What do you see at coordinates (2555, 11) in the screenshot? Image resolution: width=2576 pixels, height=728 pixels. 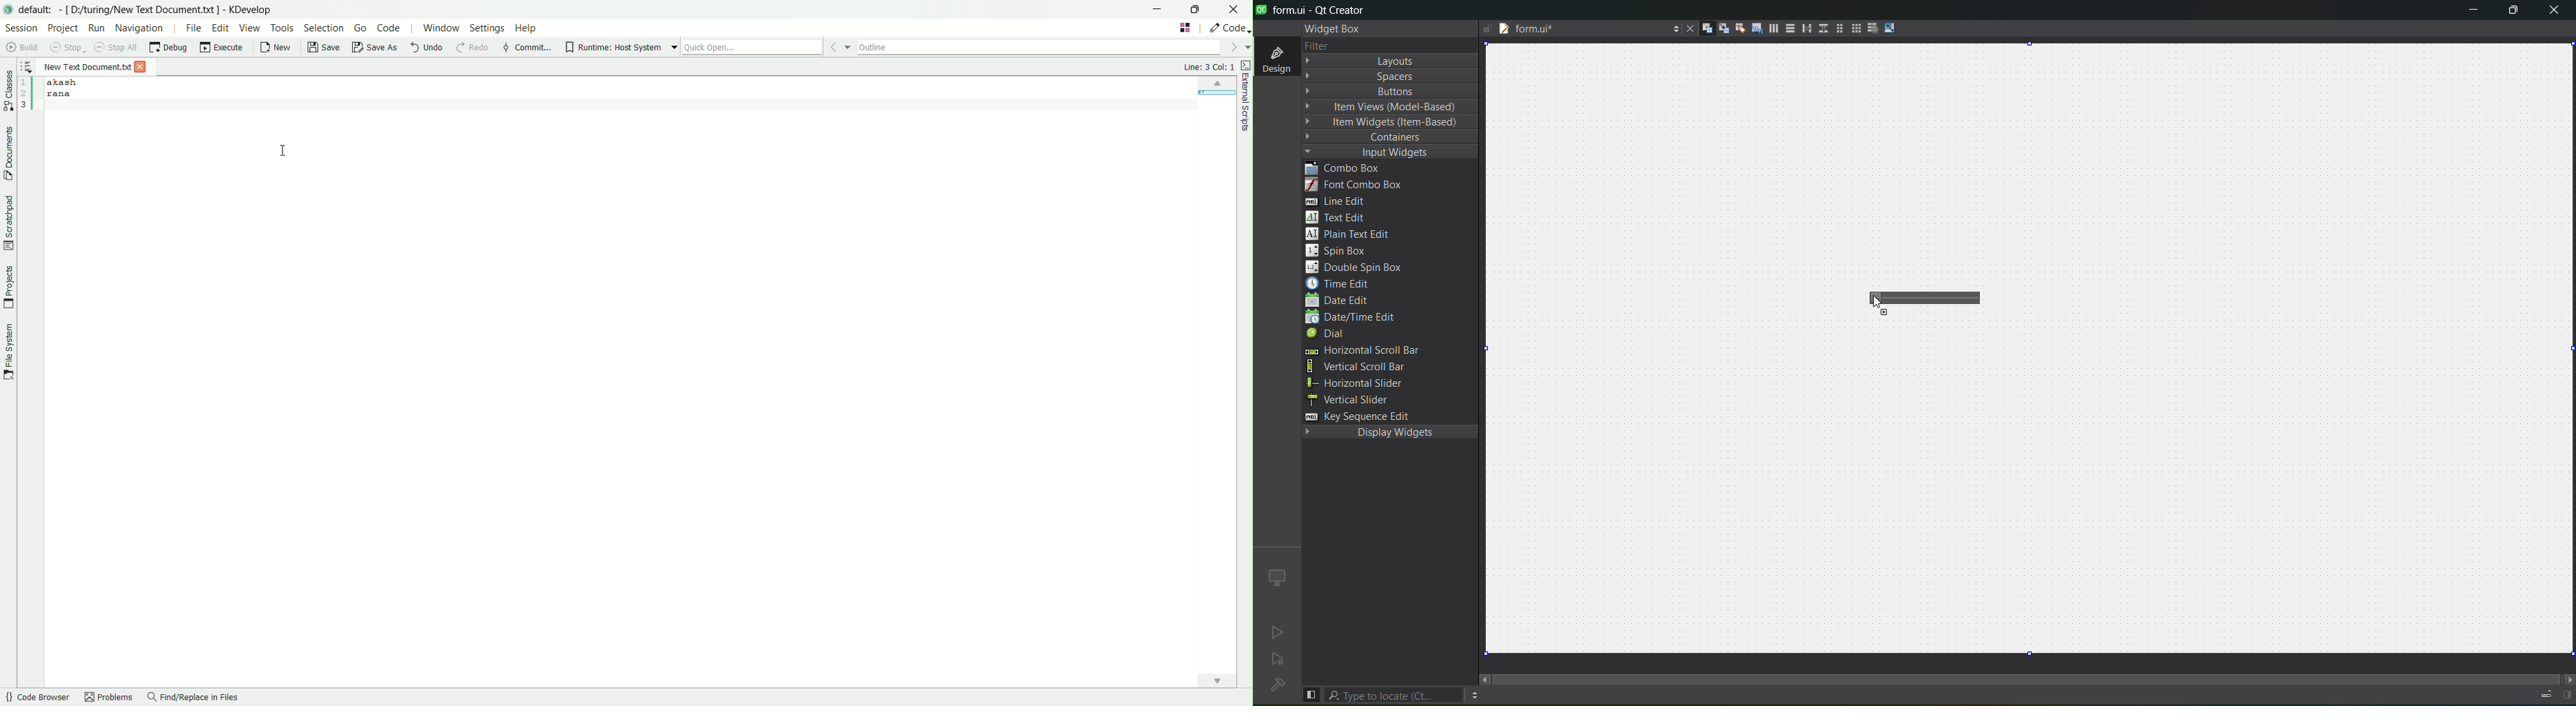 I see `close` at bounding box center [2555, 11].